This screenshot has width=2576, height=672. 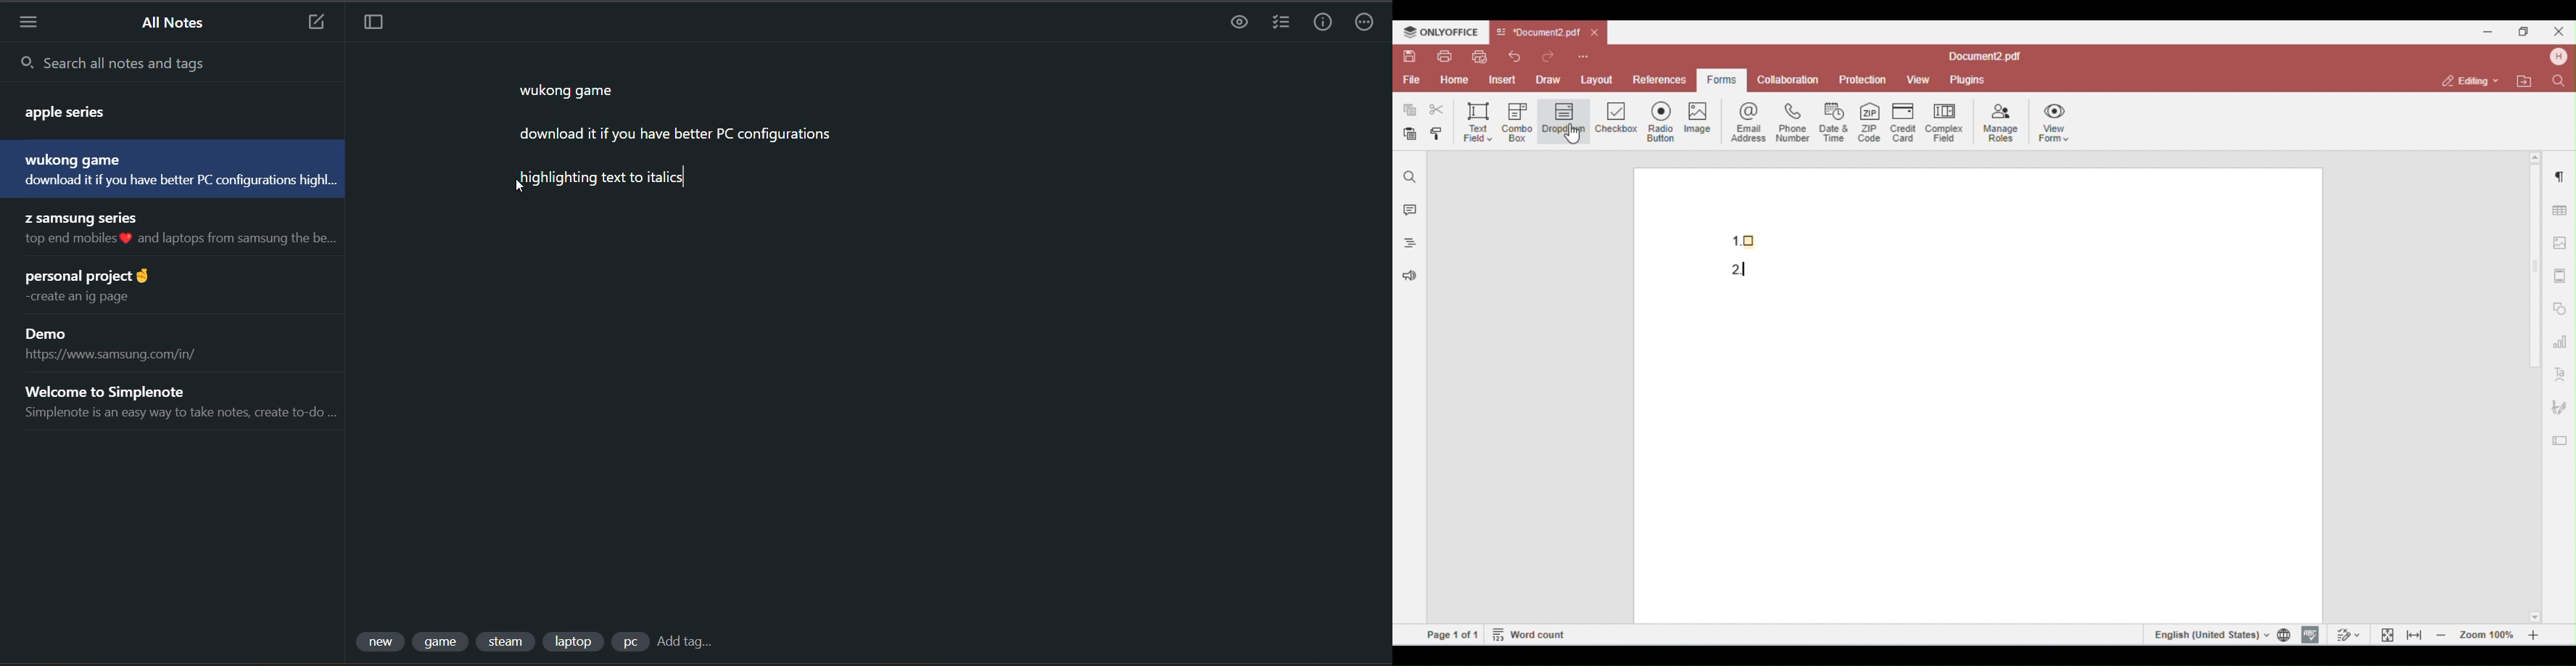 I want to click on insert checklist, so click(x=1283, y=23).